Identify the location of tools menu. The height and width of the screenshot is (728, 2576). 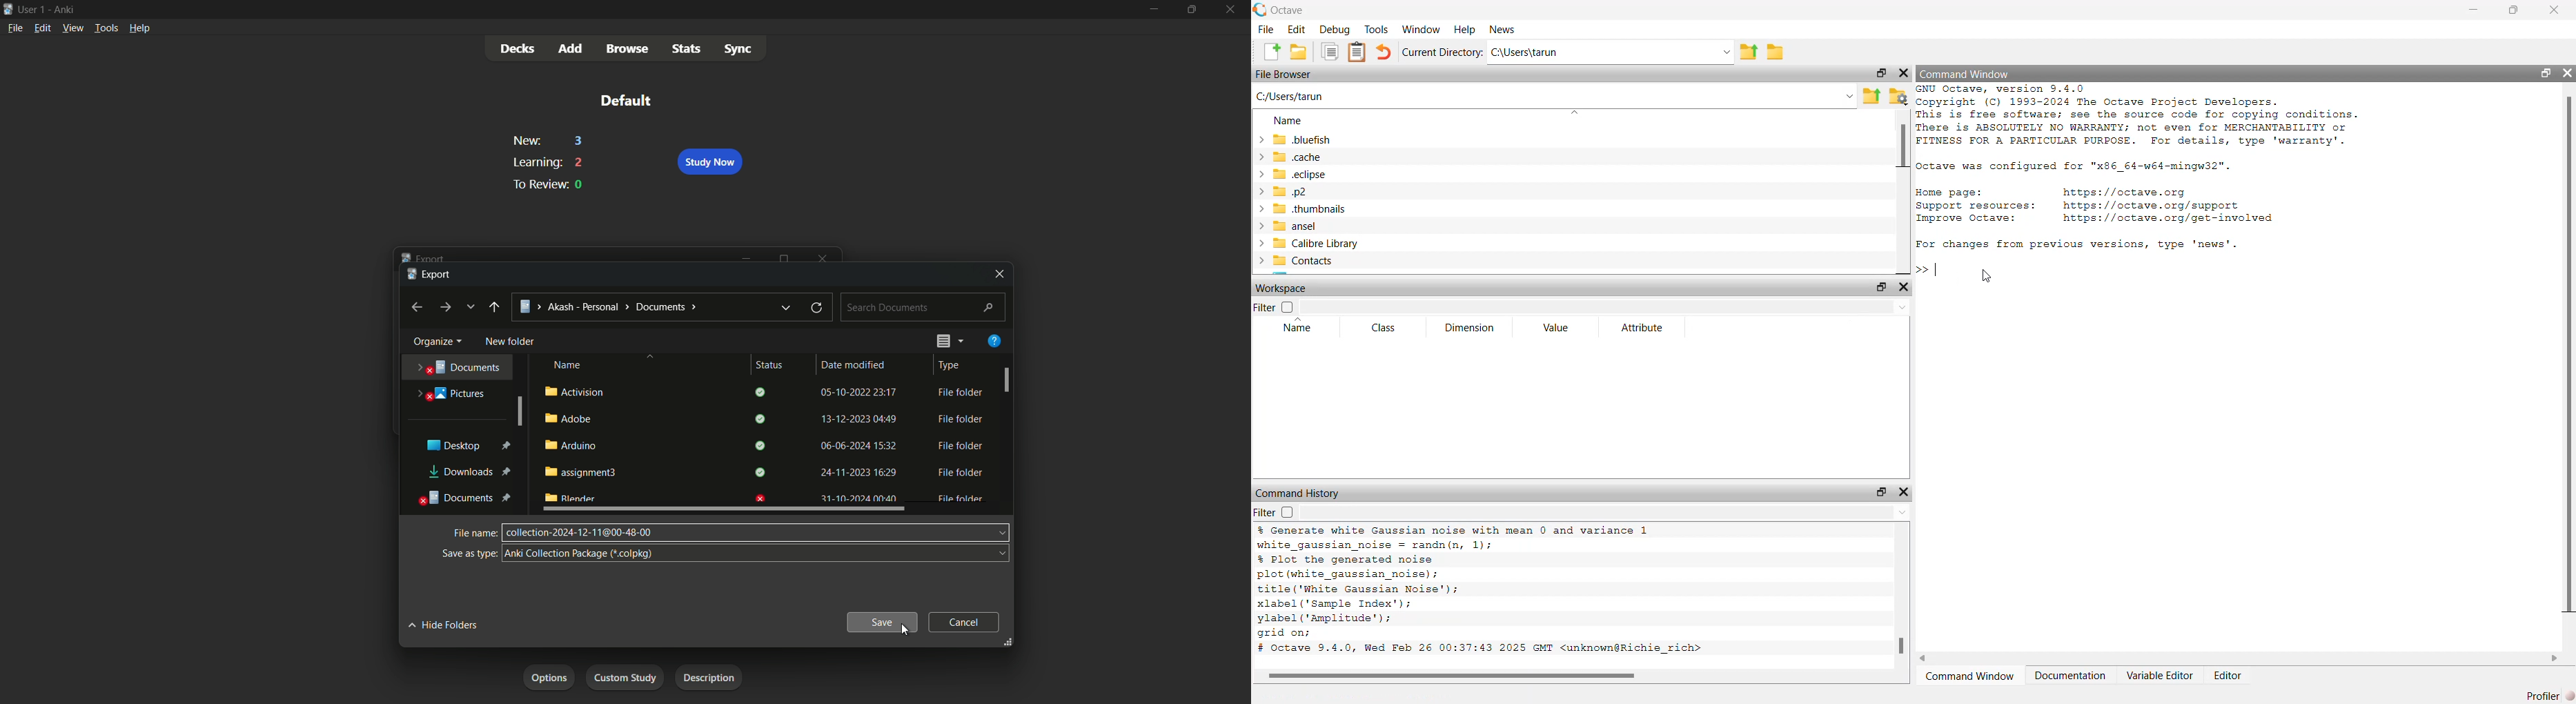
(105, 28).